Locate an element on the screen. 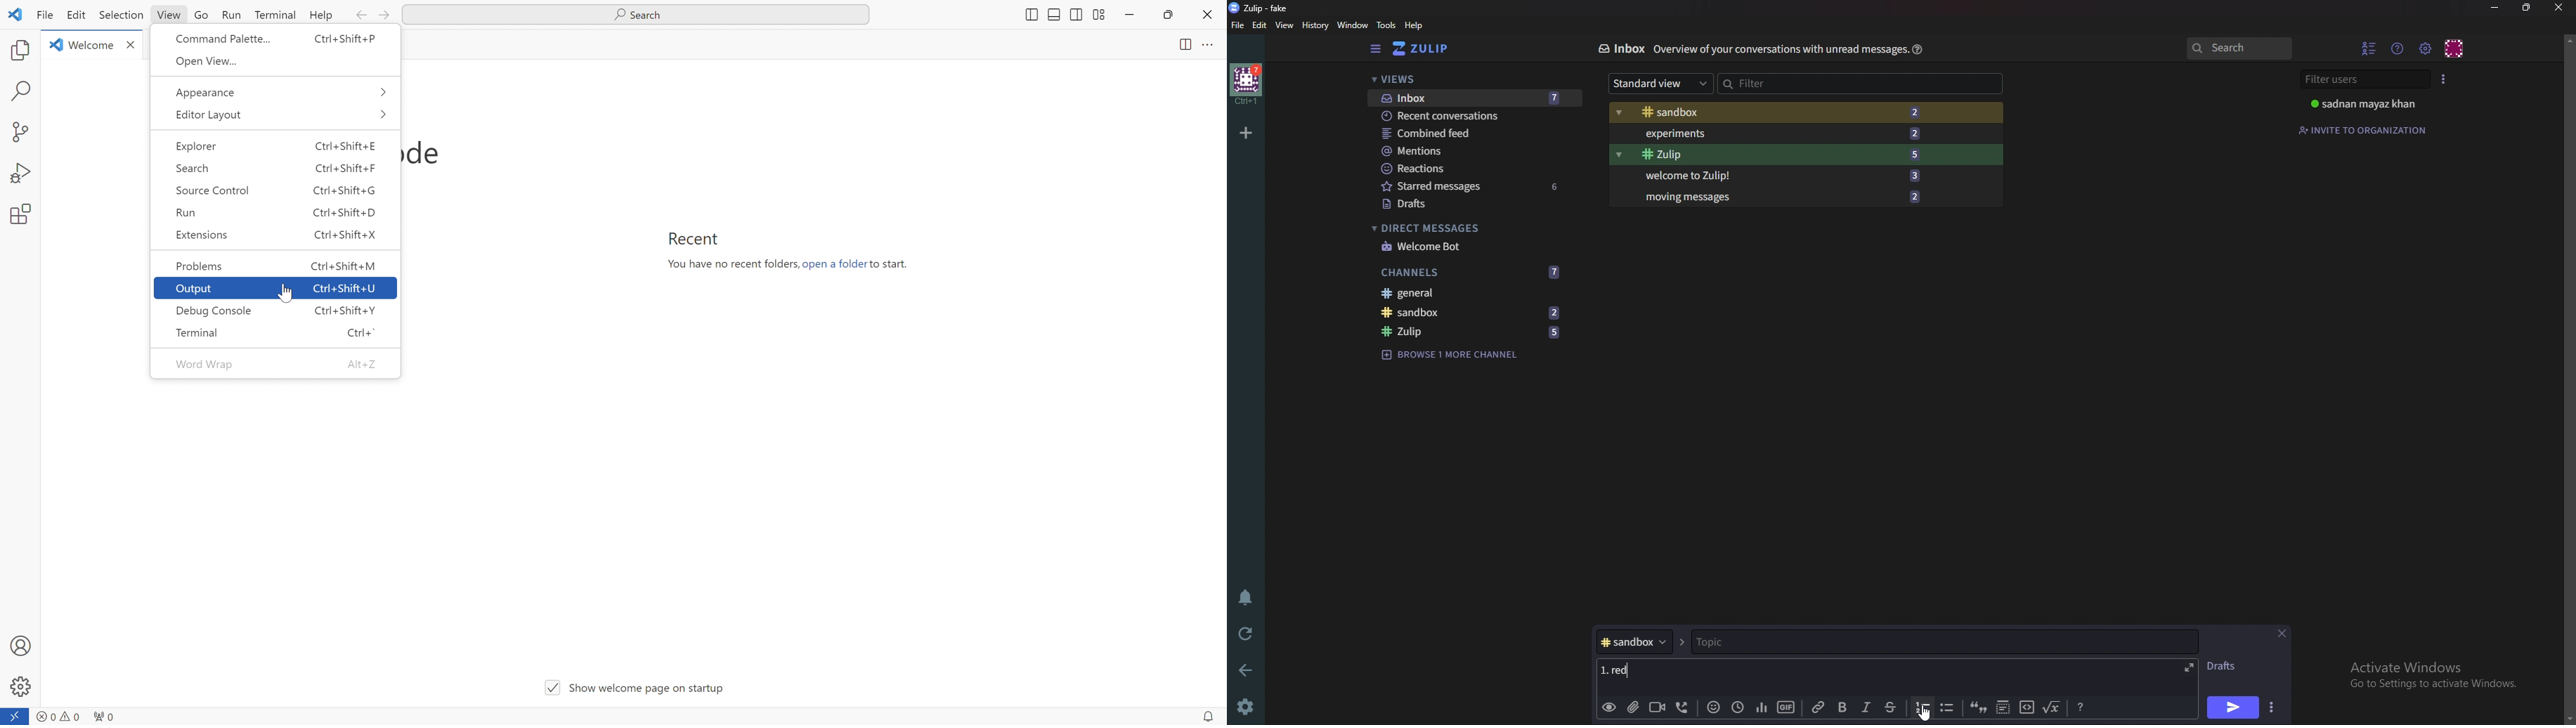 The height and width of the screenshot is (728, 2576). Filter users is located at coordinates (2363, 79).